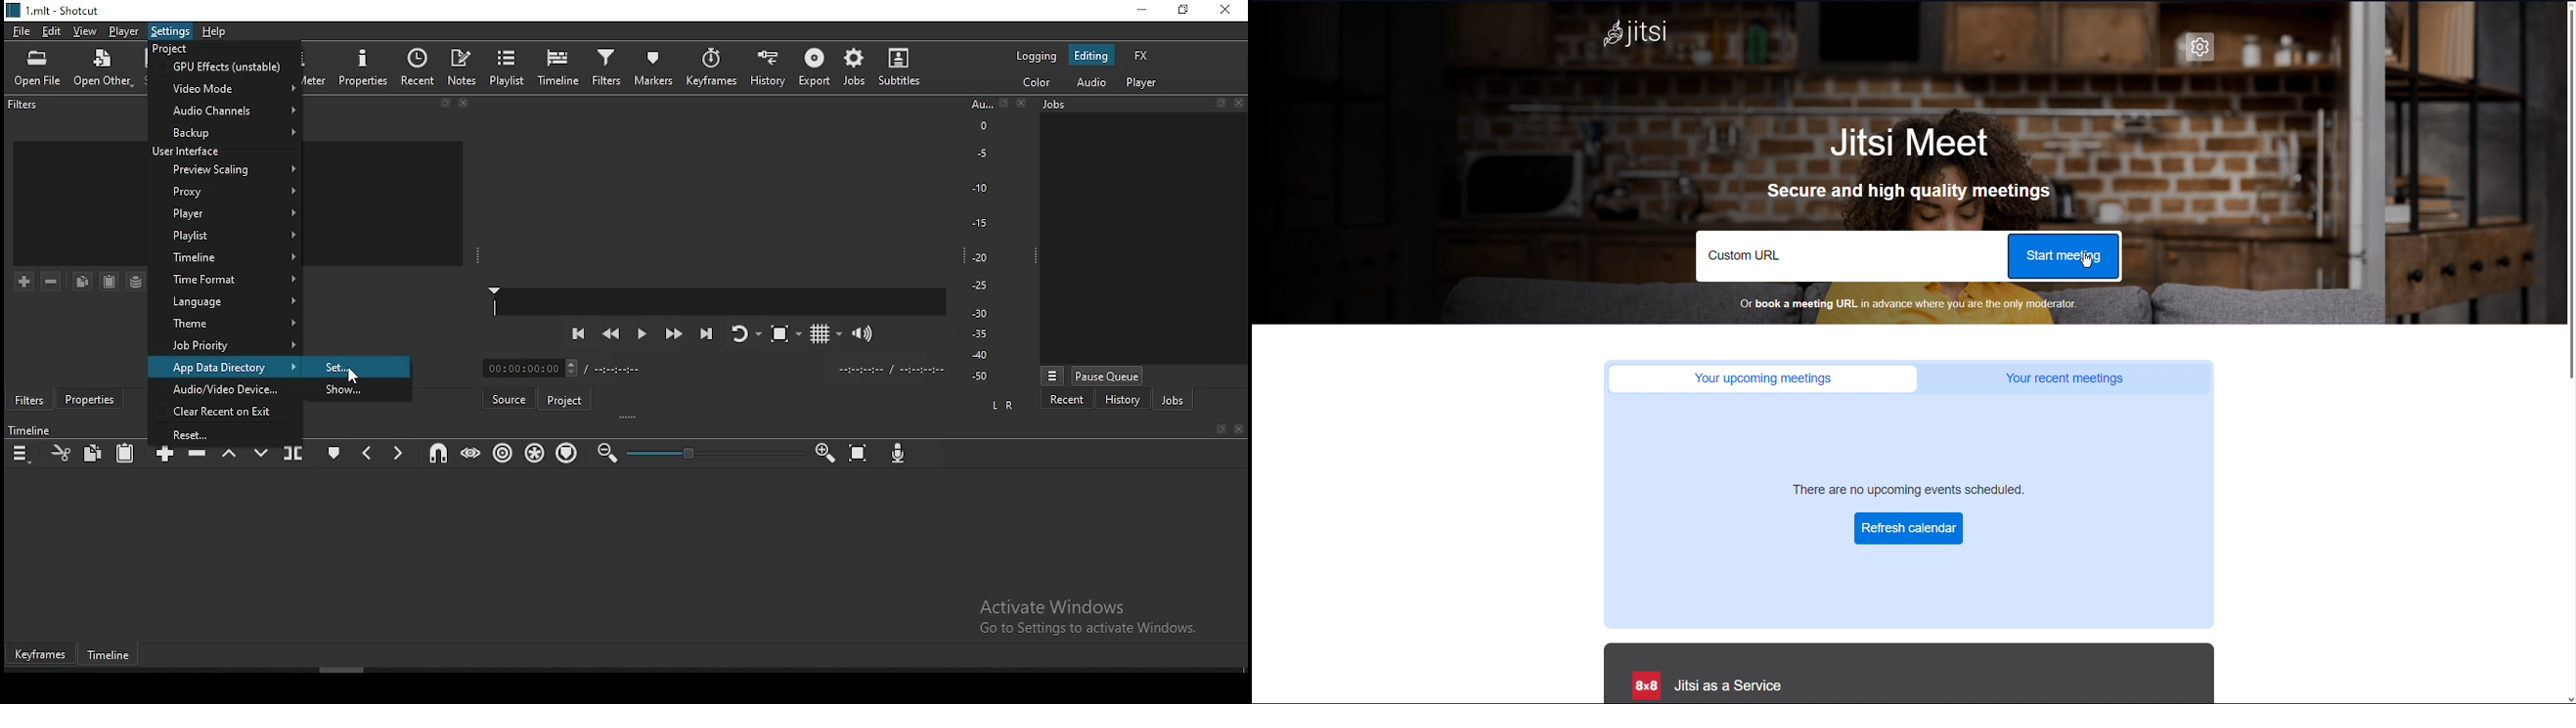  What do you see at coordinates (1137, 10) in the screenshot?
I see `minimize` at bounding box center [1137, 10].